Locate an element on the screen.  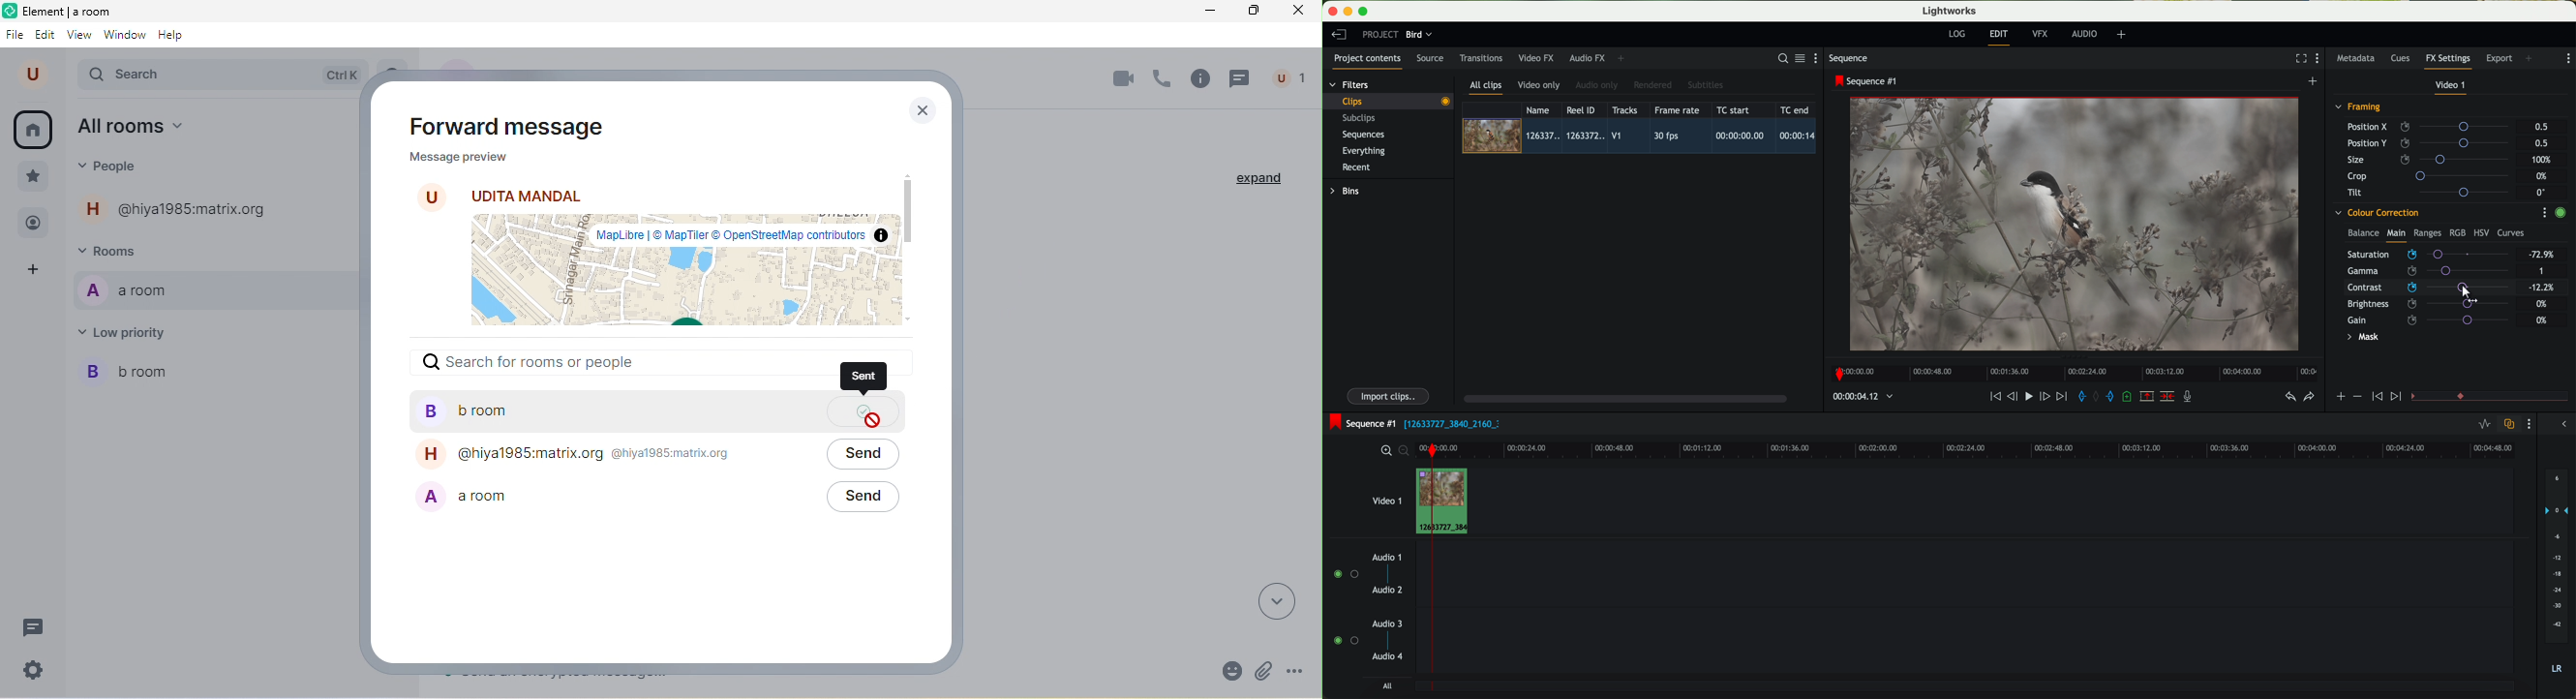
0.5 is located at coordinates (2541, 143).